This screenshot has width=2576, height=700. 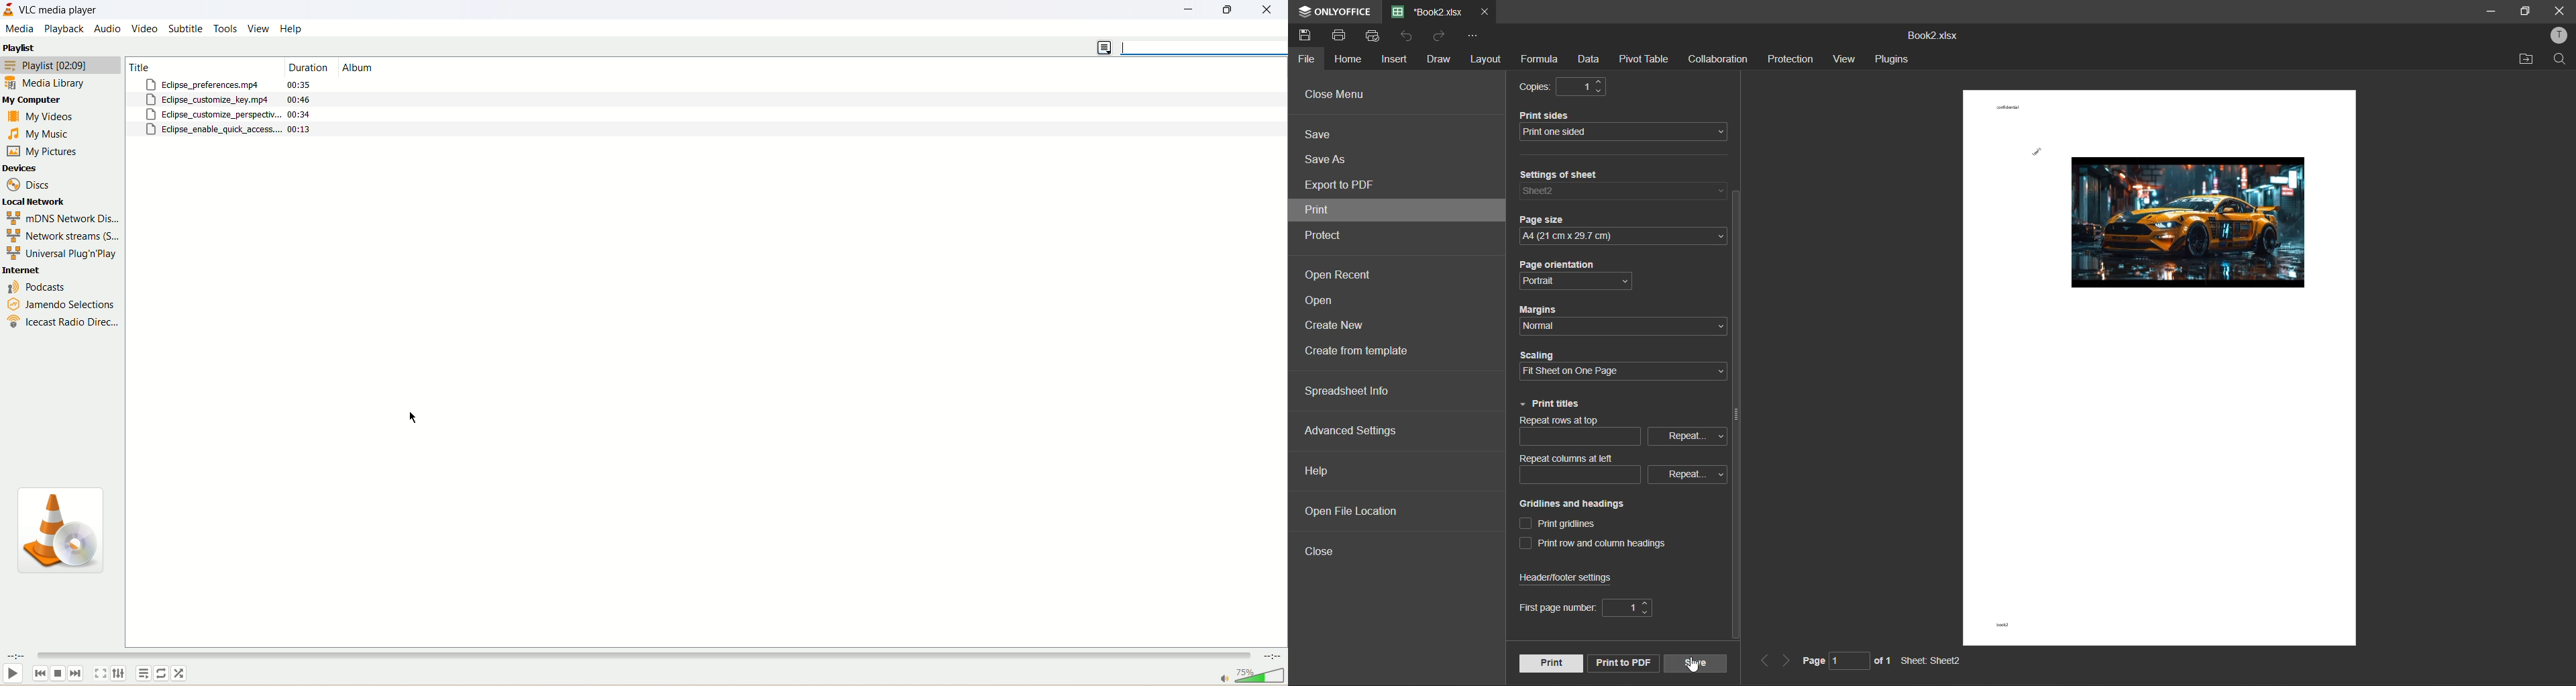 I want to click on print gridlines, so click(x=1559, y=525).